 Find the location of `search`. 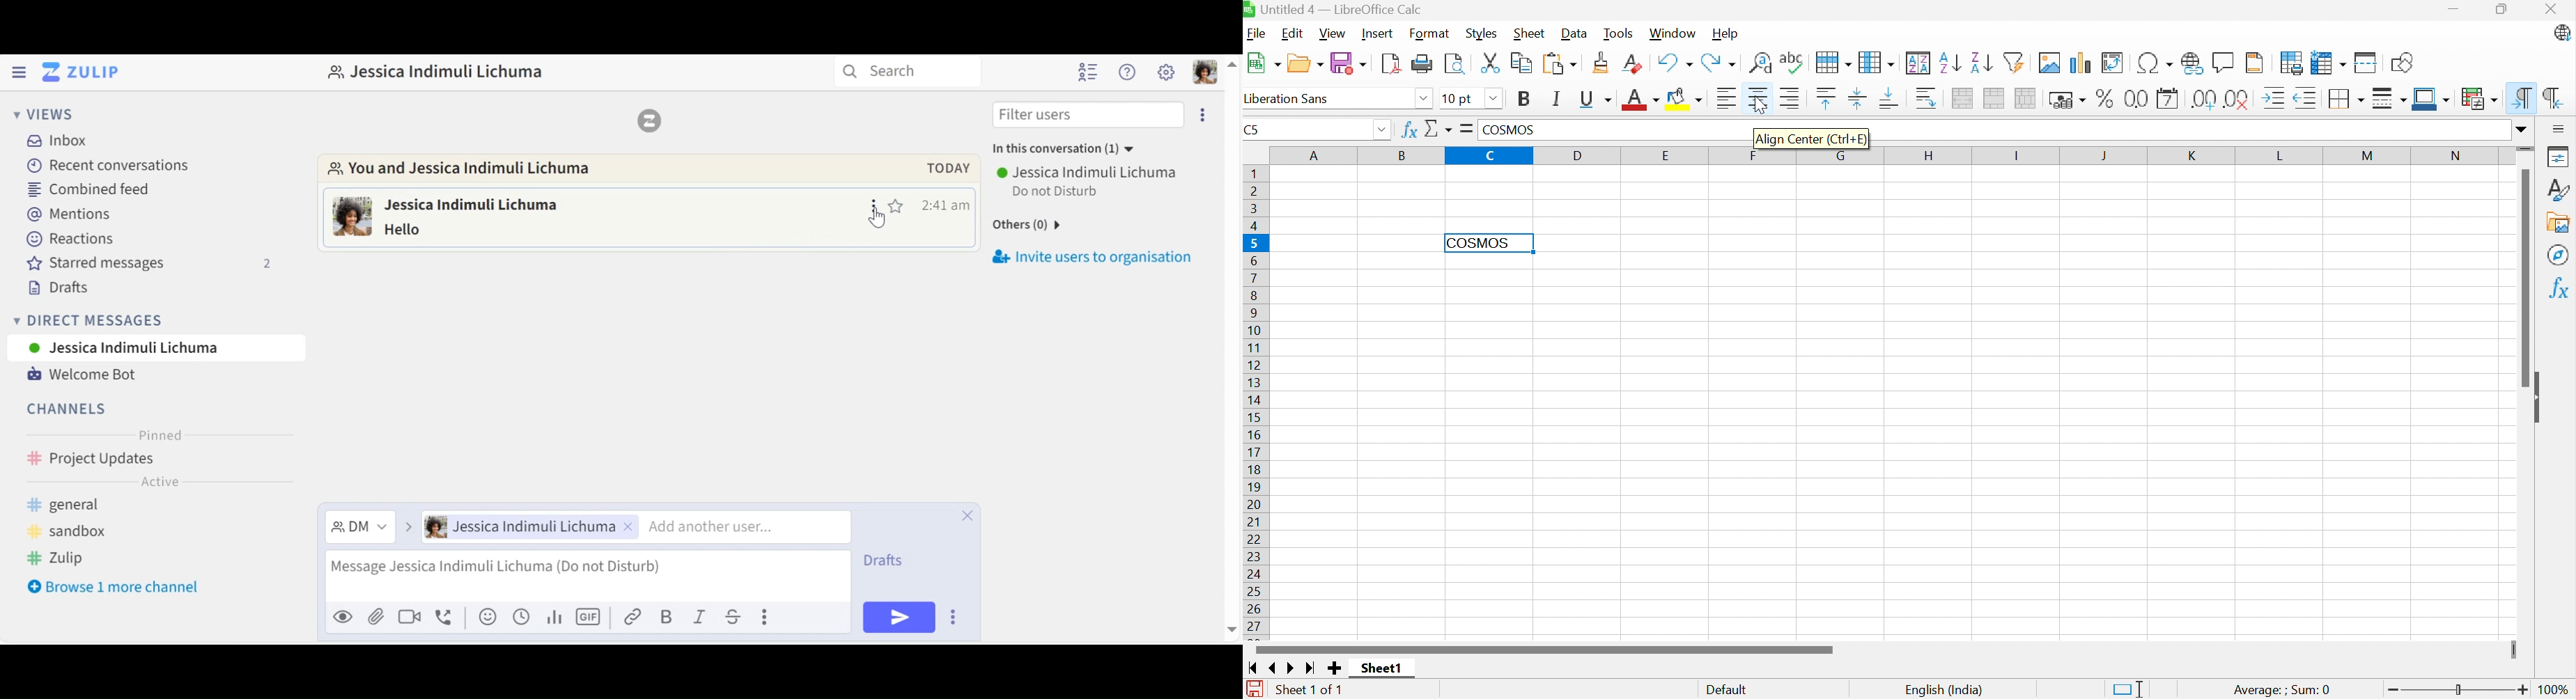

search is located at coordinates (906, 72).